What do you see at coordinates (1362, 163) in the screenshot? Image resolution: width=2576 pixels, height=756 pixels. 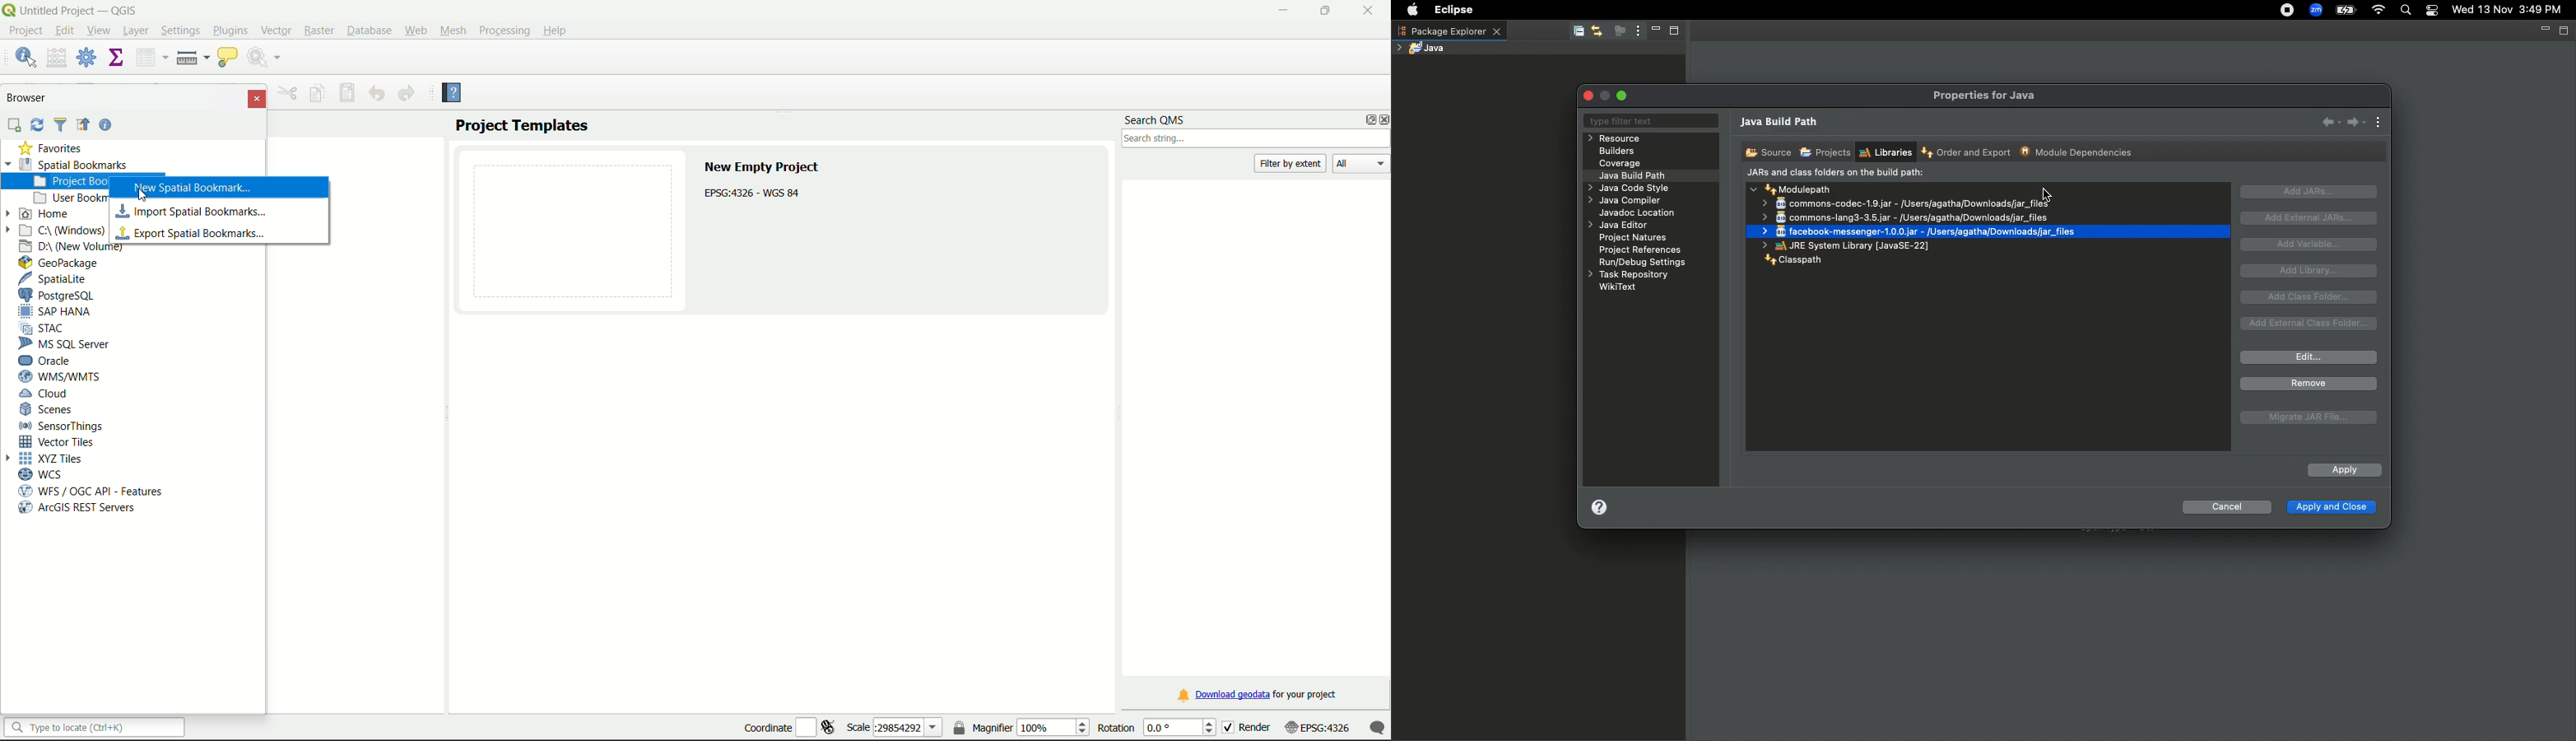 I see `All` at bounding box center [1362, 163].